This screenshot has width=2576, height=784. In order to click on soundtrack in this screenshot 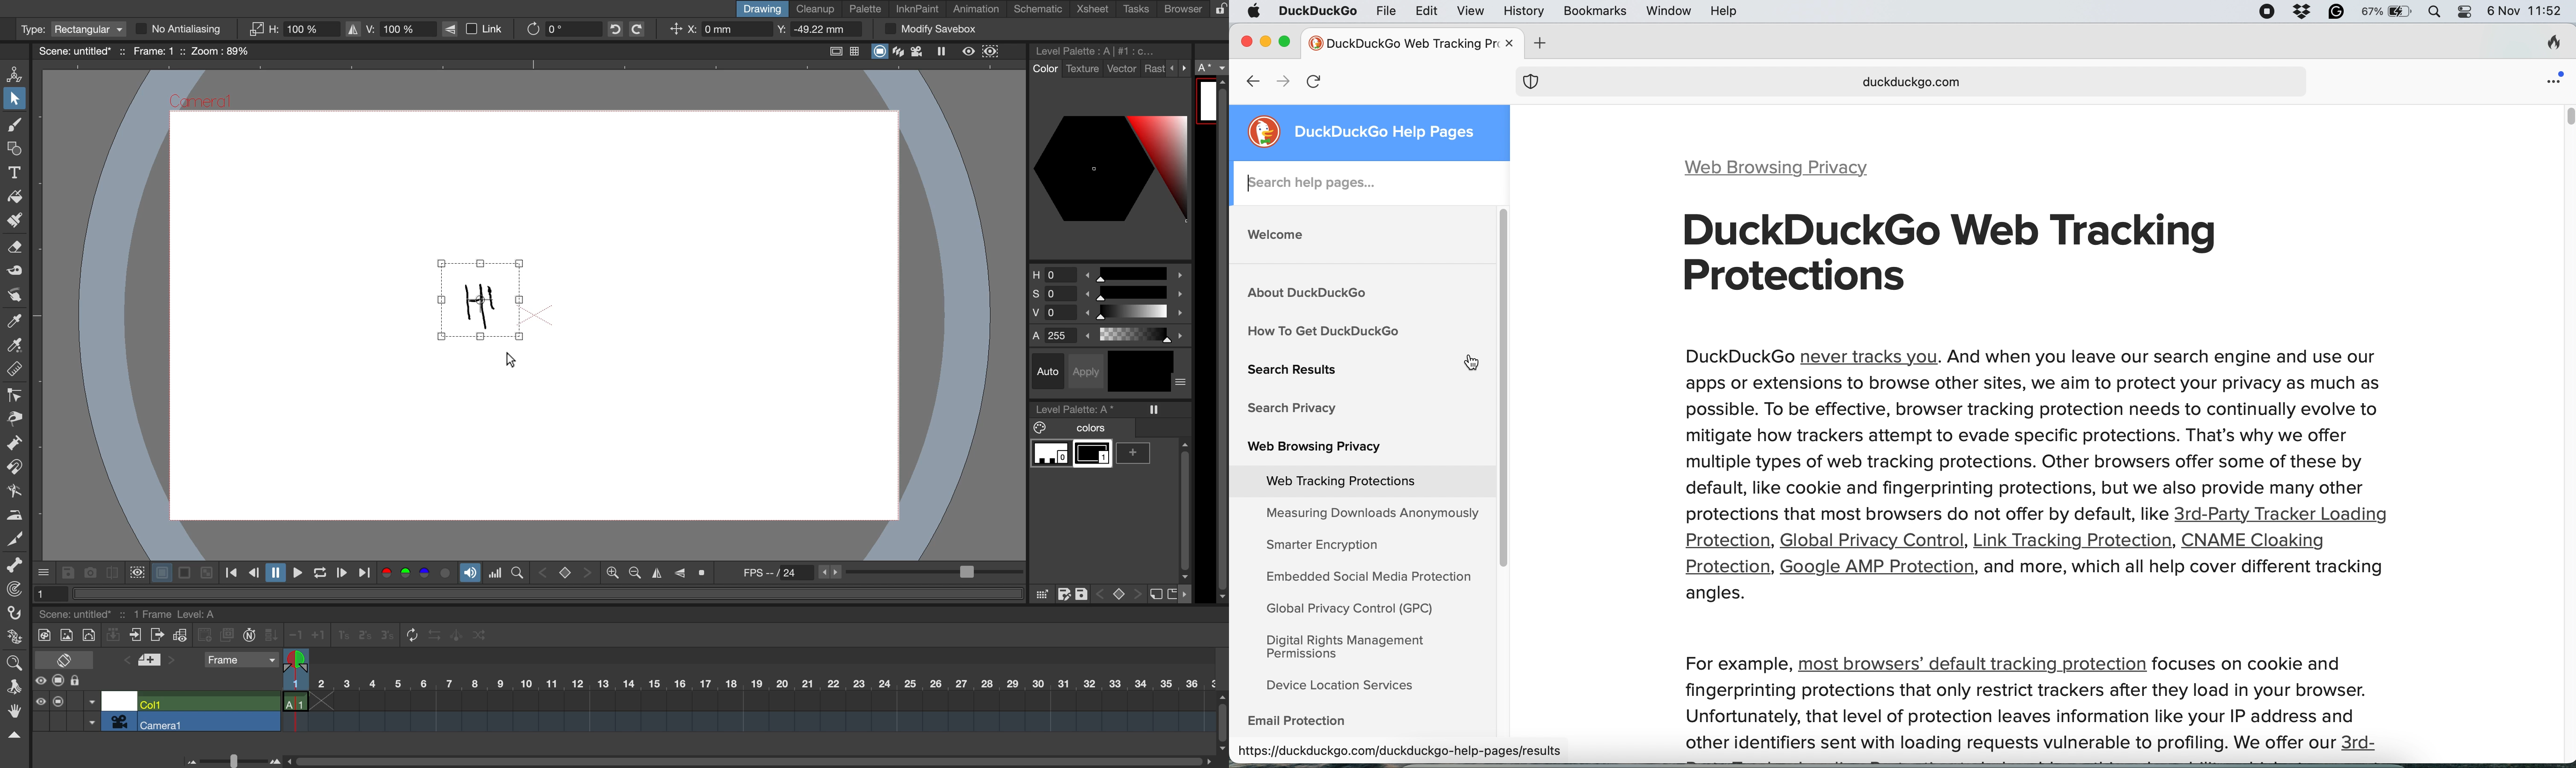, I will do `click(469, 576)`.